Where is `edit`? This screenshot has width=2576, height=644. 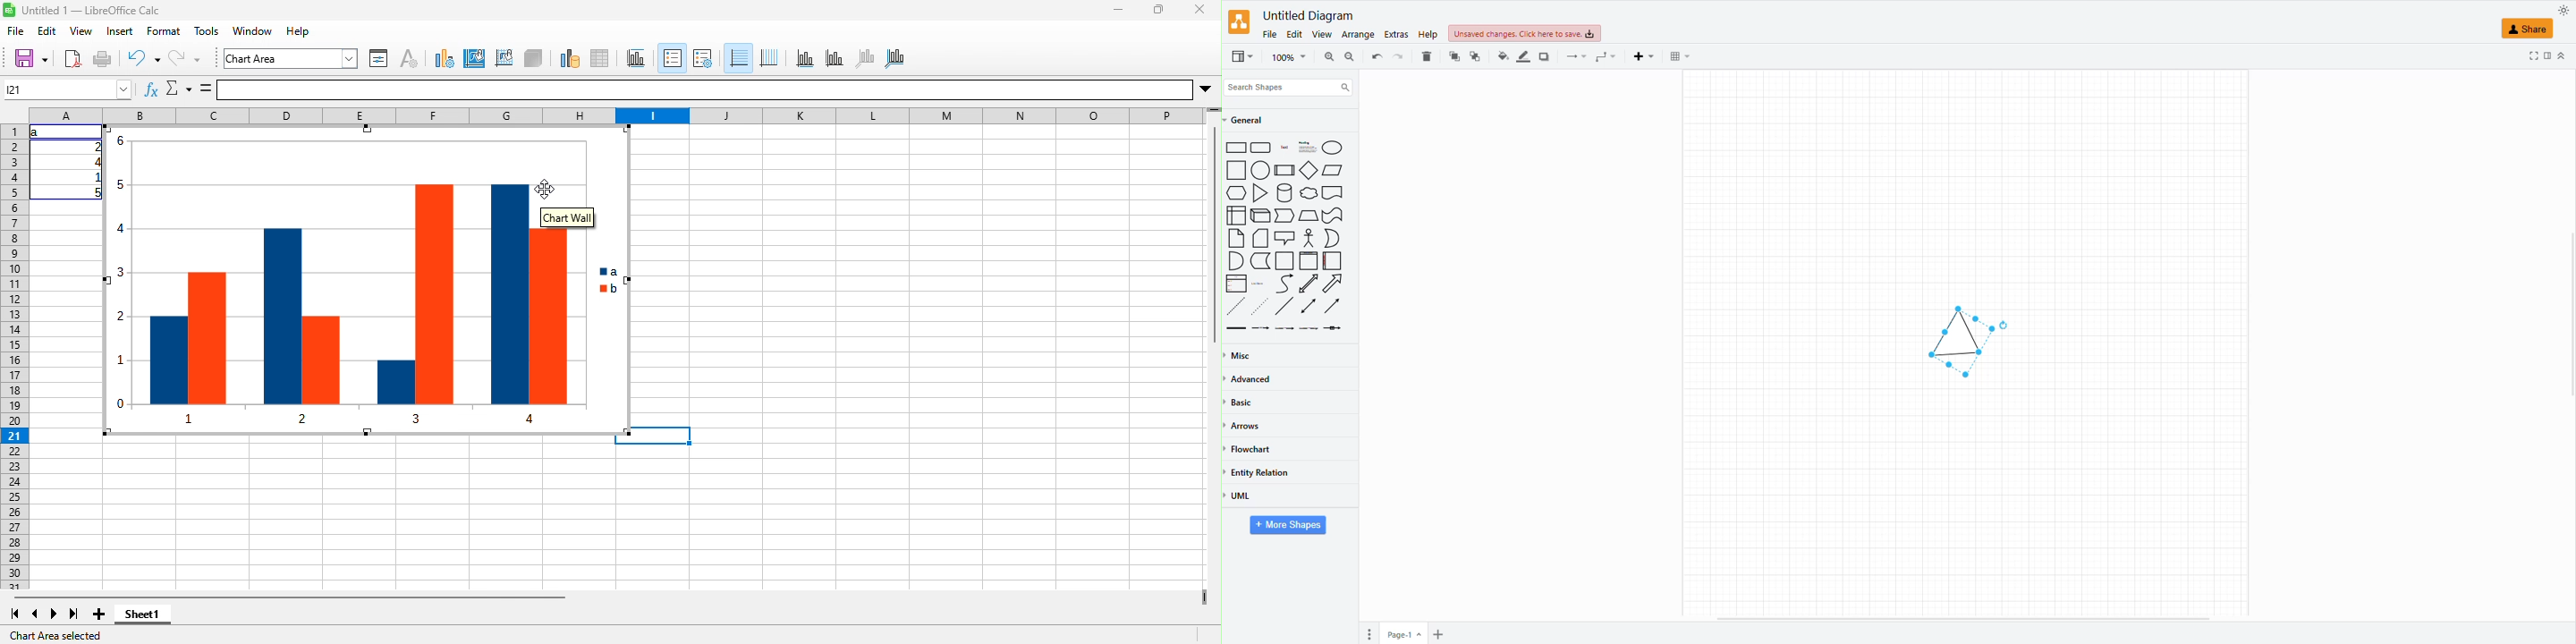
edit is located at coordinates (1294, 33).